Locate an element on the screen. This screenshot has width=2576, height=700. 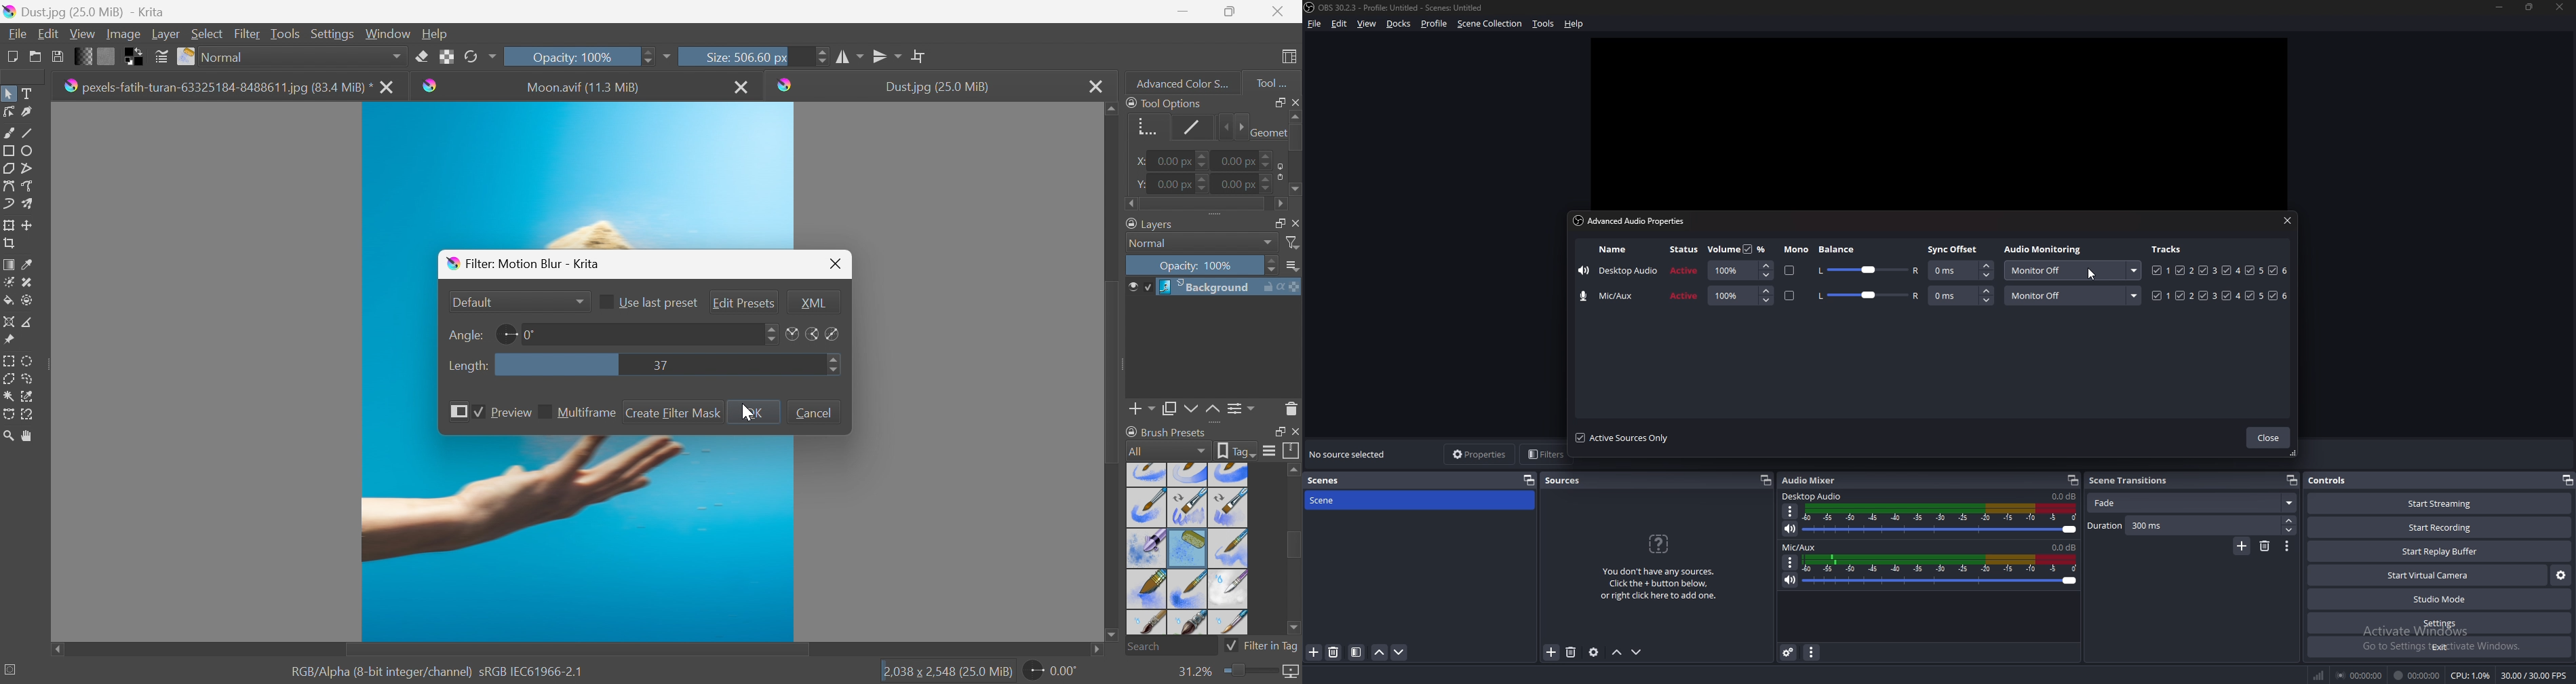
Close is located at coordinates (1278, 12).